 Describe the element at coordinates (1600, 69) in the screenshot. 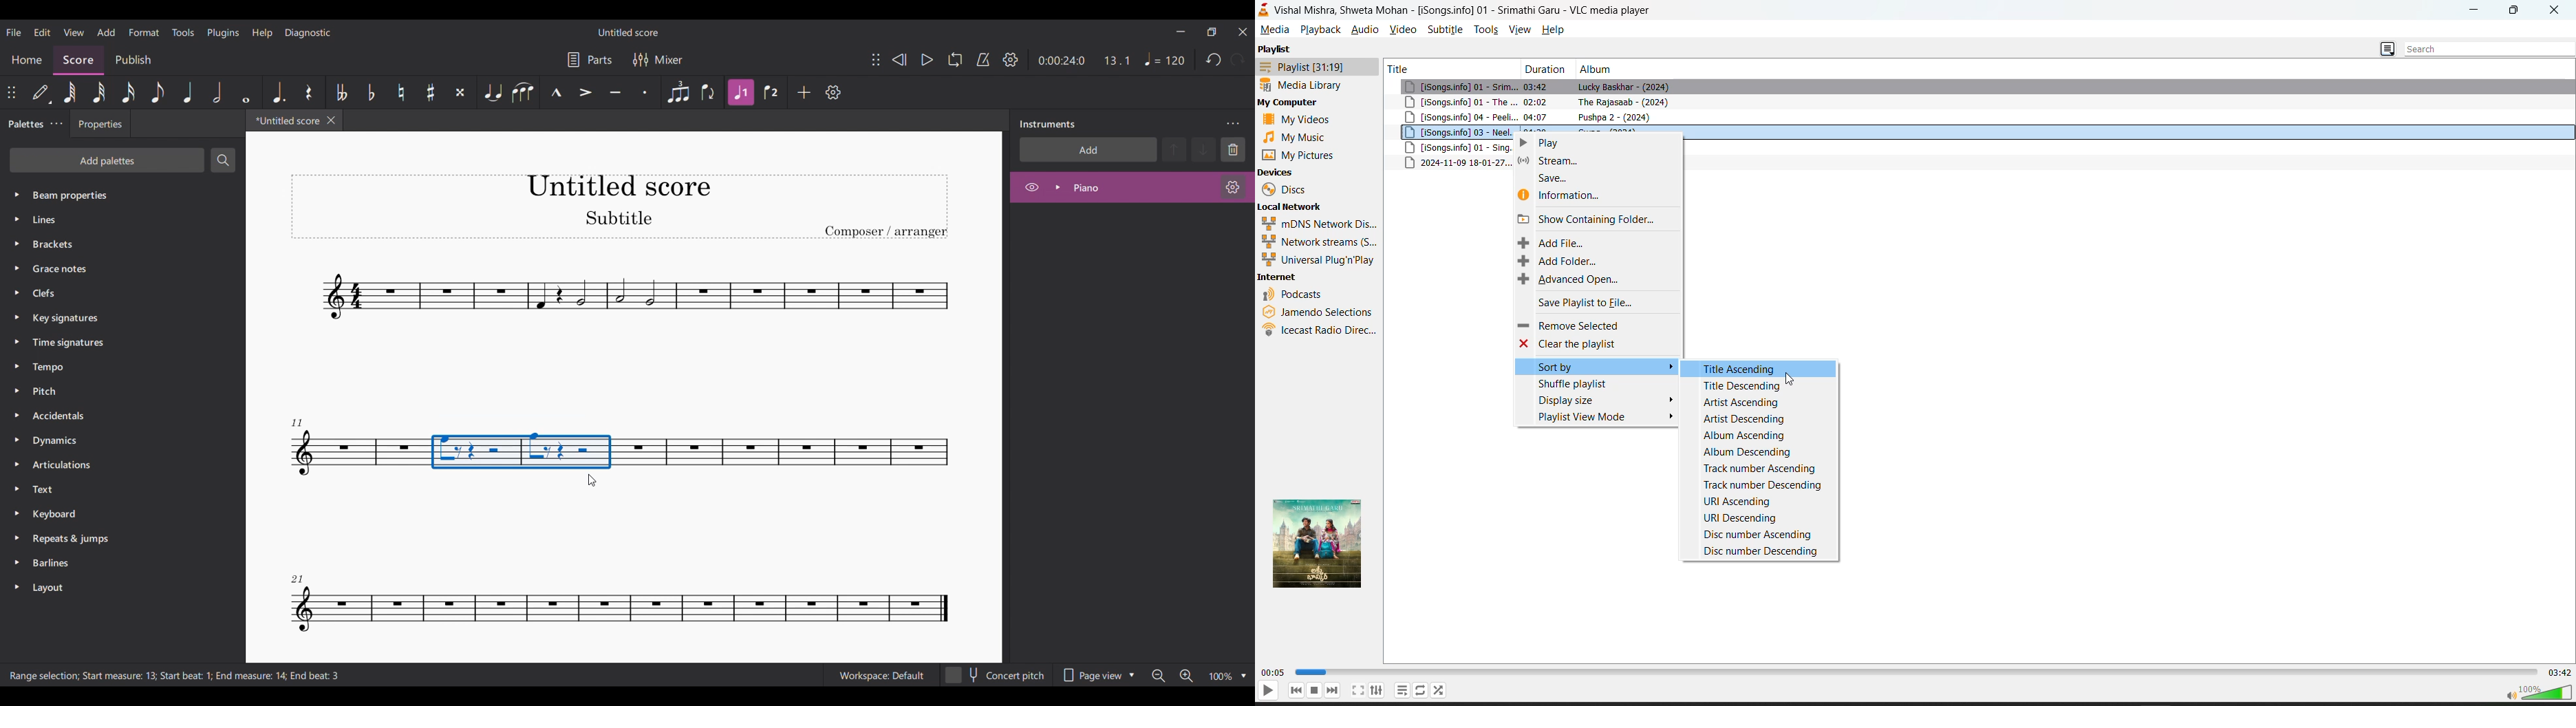

I see `album` at that location.